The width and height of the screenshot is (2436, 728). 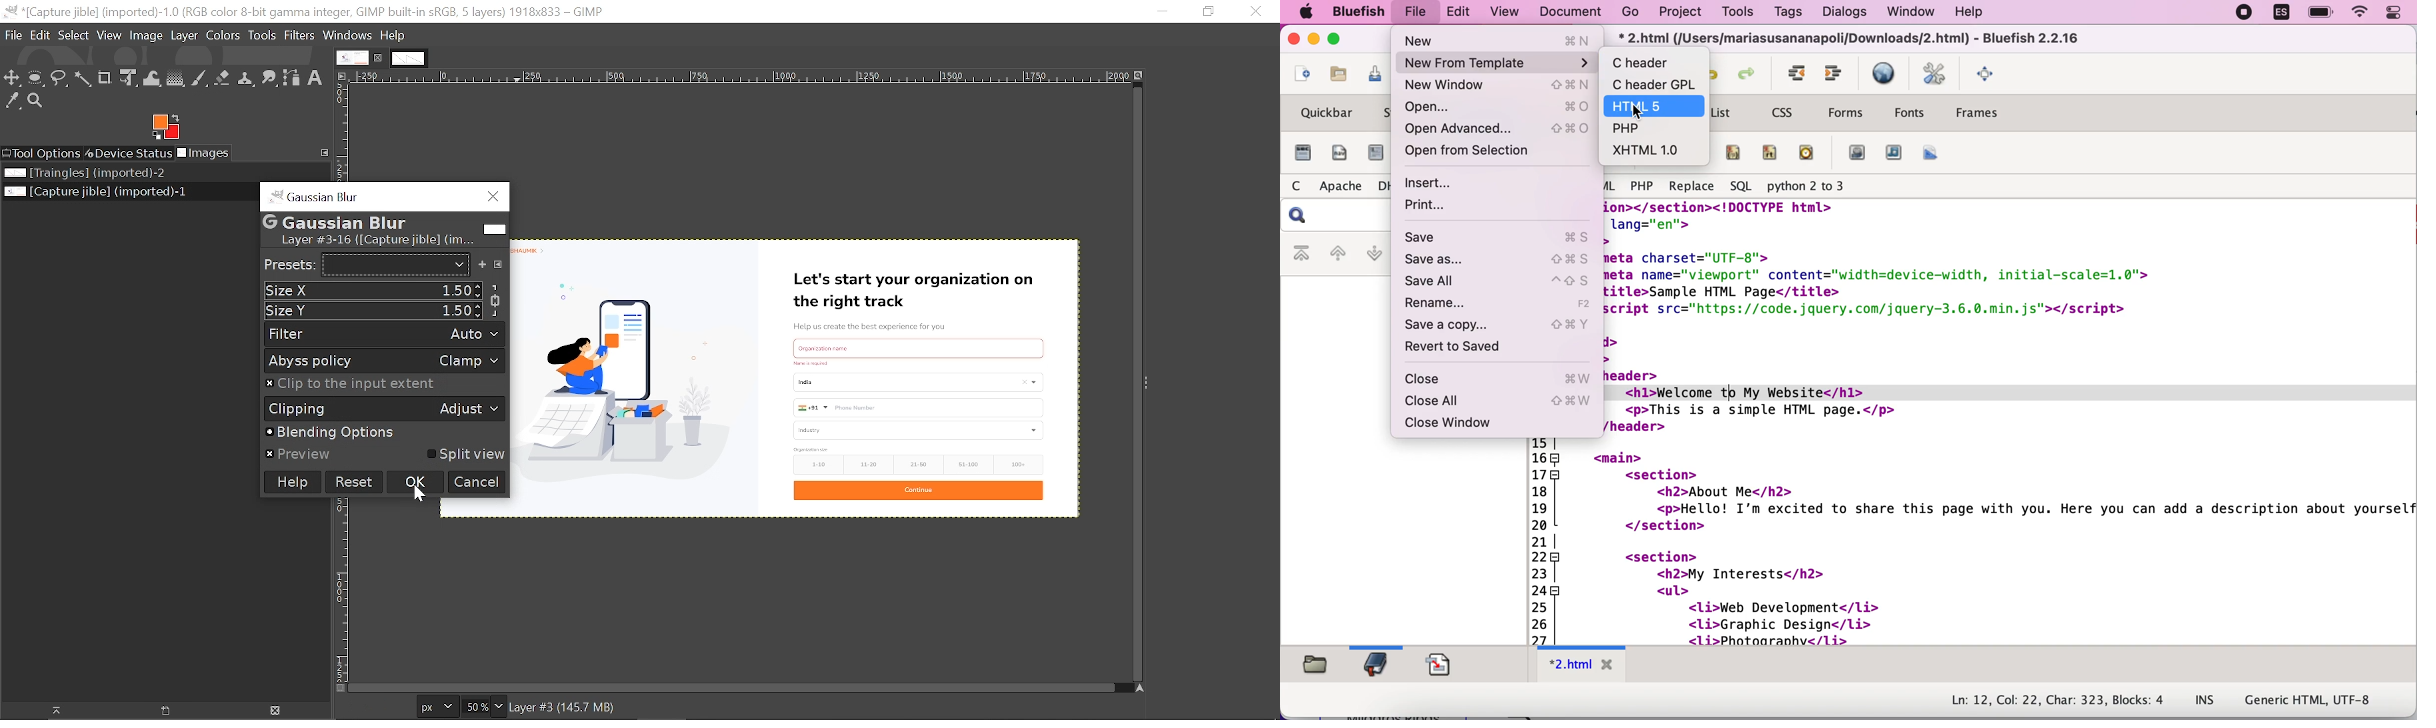 I want to click on fonts, so click(x=1909, y=112).